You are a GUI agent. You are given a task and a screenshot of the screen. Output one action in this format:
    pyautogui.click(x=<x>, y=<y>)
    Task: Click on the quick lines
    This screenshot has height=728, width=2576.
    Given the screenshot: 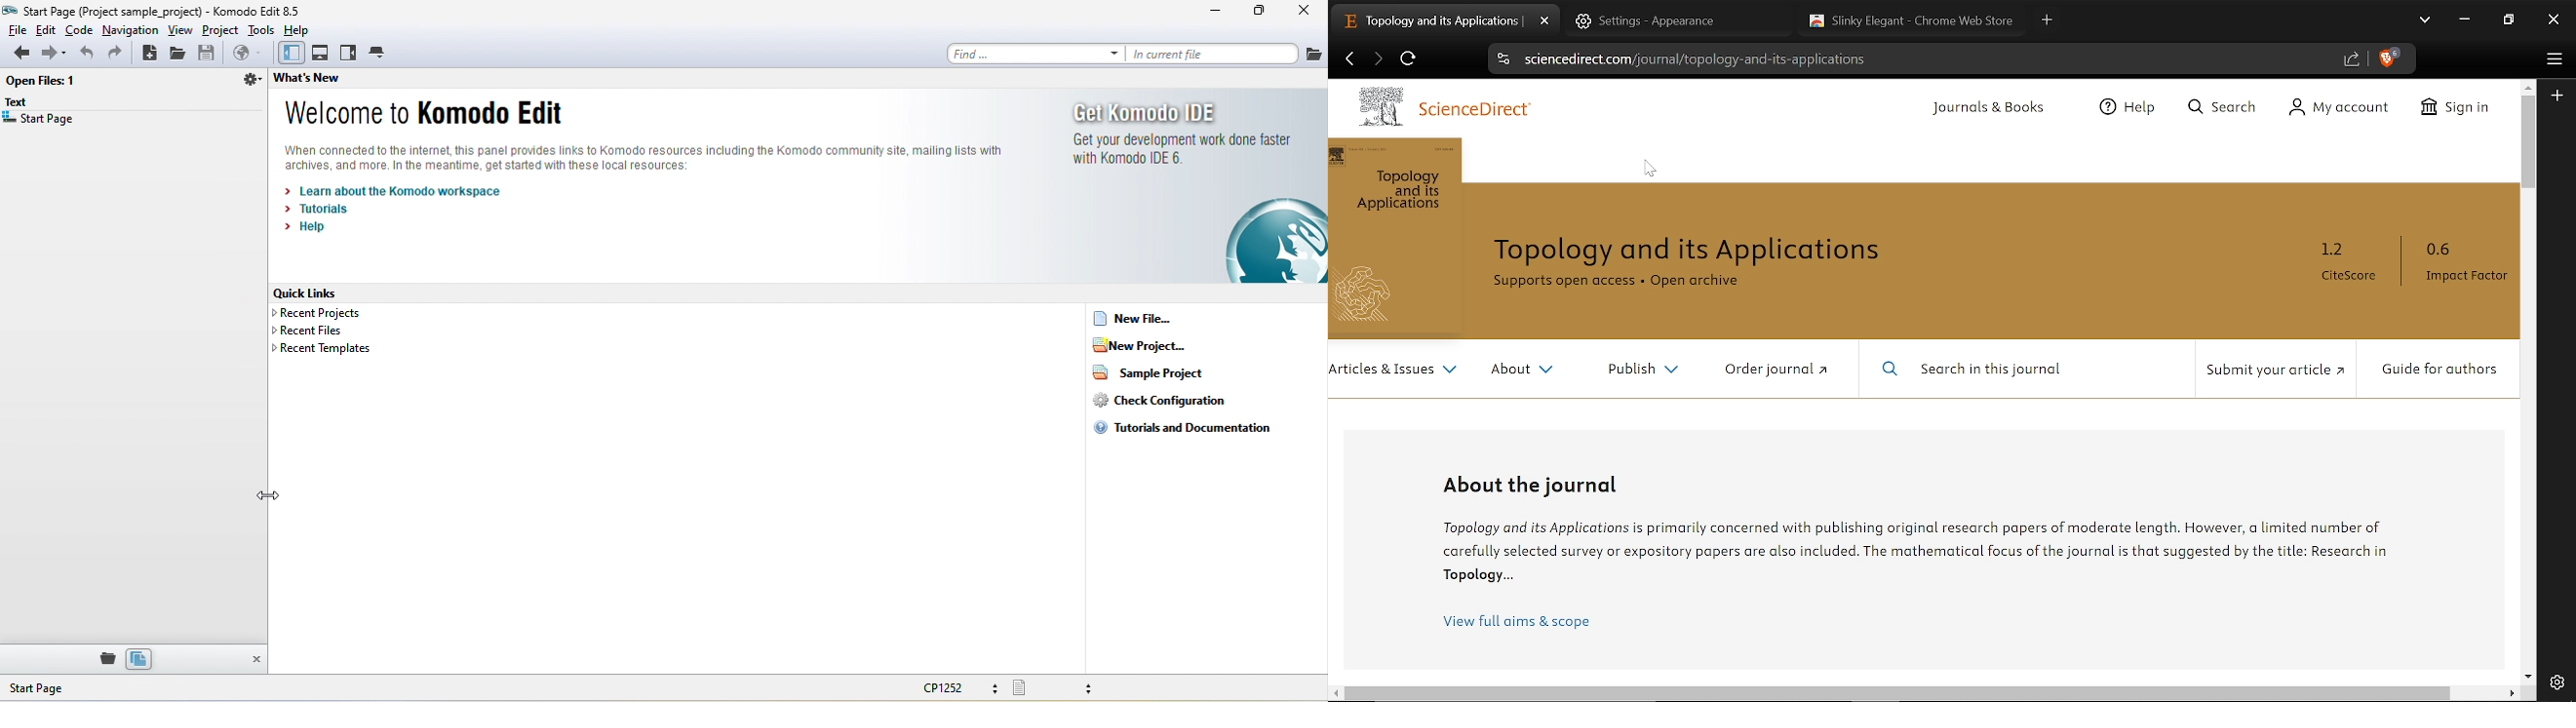 What is the action you would take?
    pyautogui.click(x=319, y=294)
    